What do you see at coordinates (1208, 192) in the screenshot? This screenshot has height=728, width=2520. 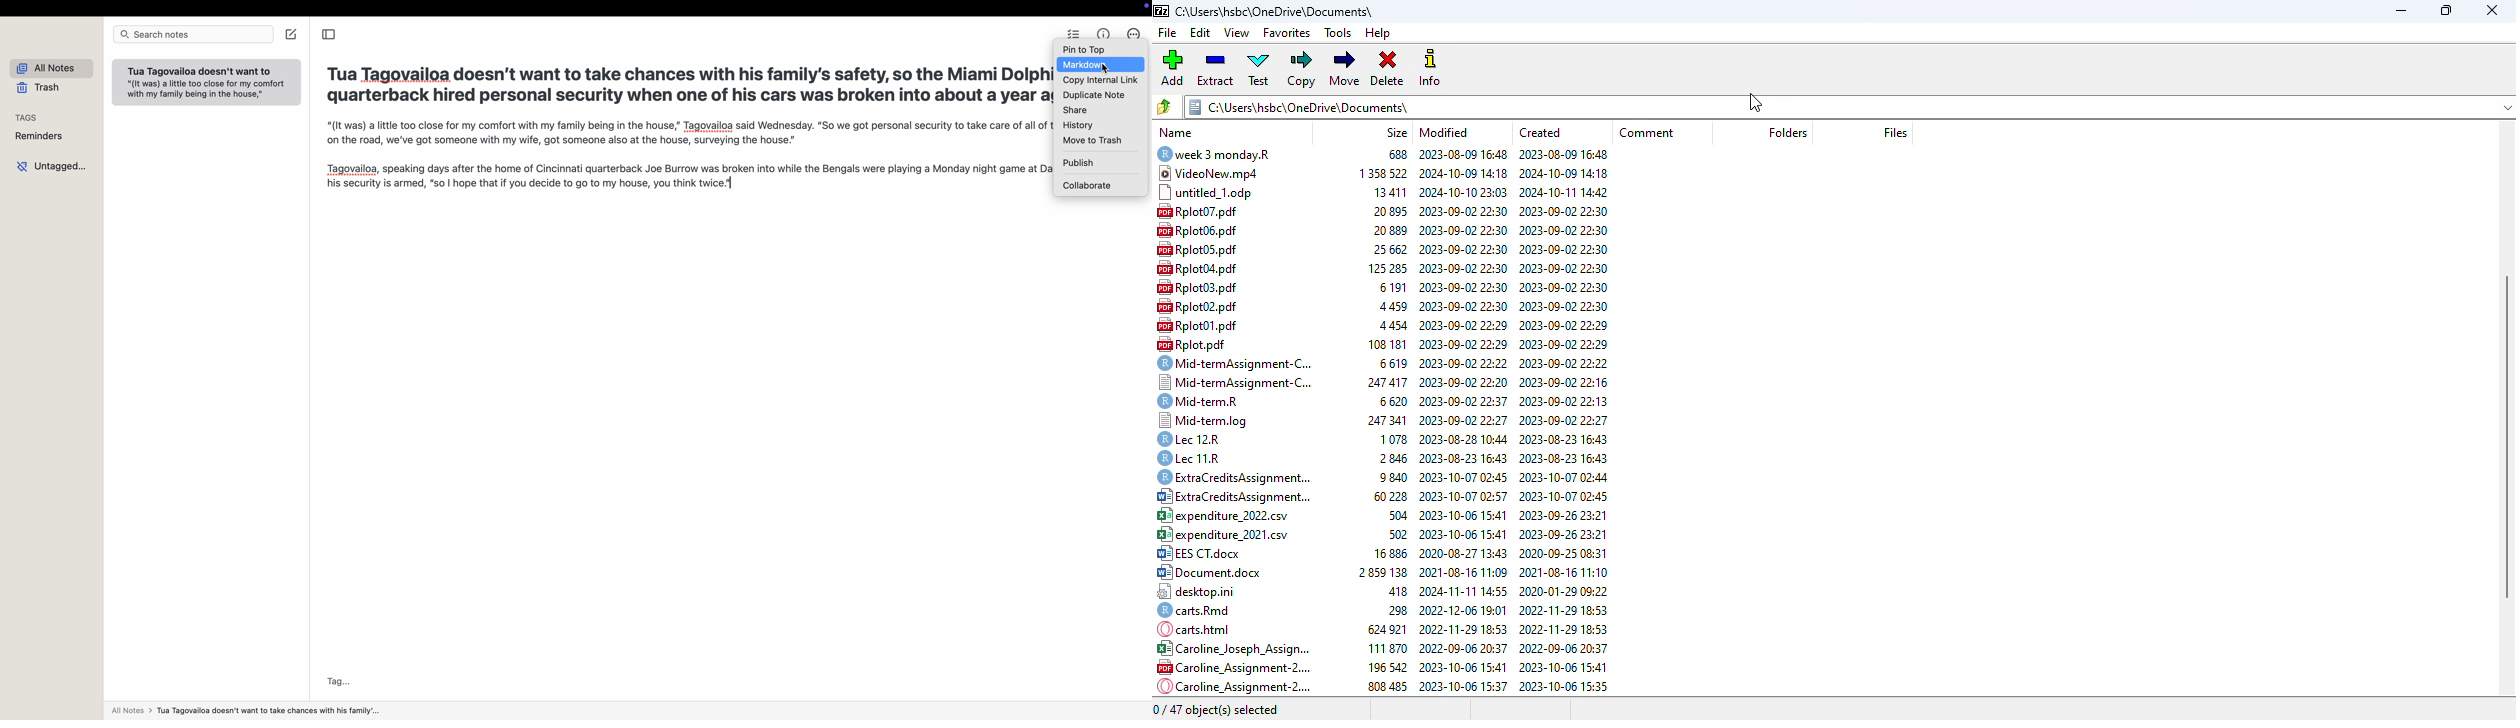 I see `untitled_1.odp` at bounding box center [1208, 192].